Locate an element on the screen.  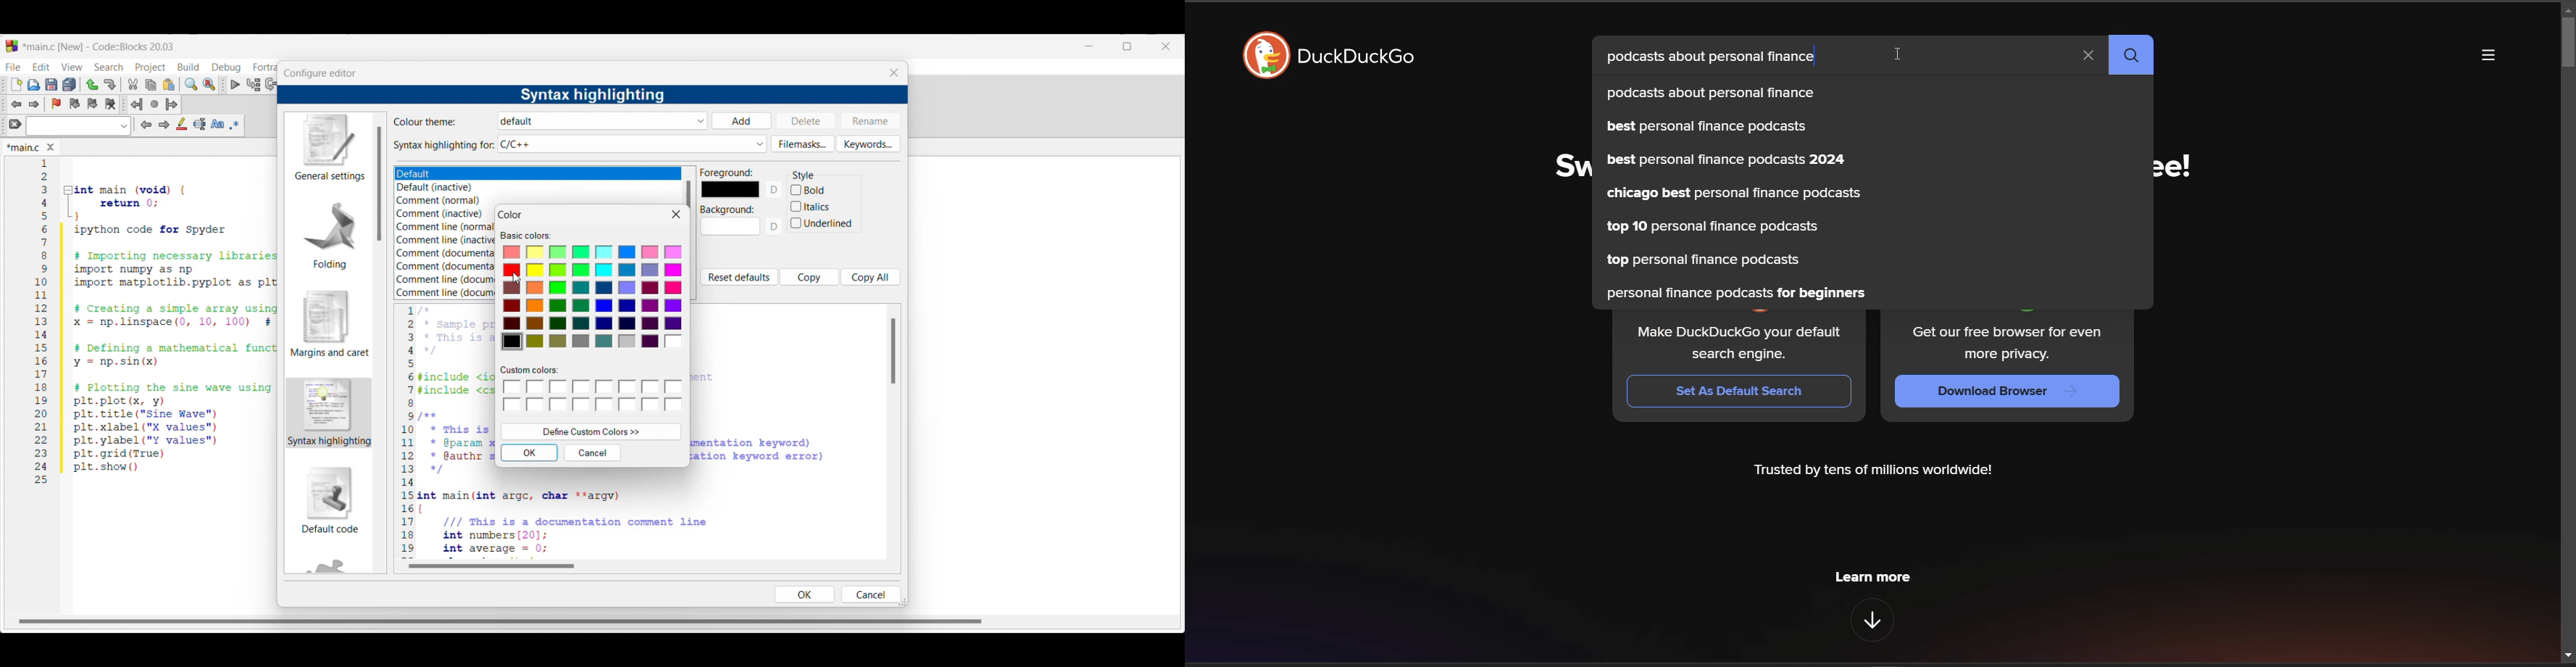
Syntax highlighting options is located at coordinates (633, 144).